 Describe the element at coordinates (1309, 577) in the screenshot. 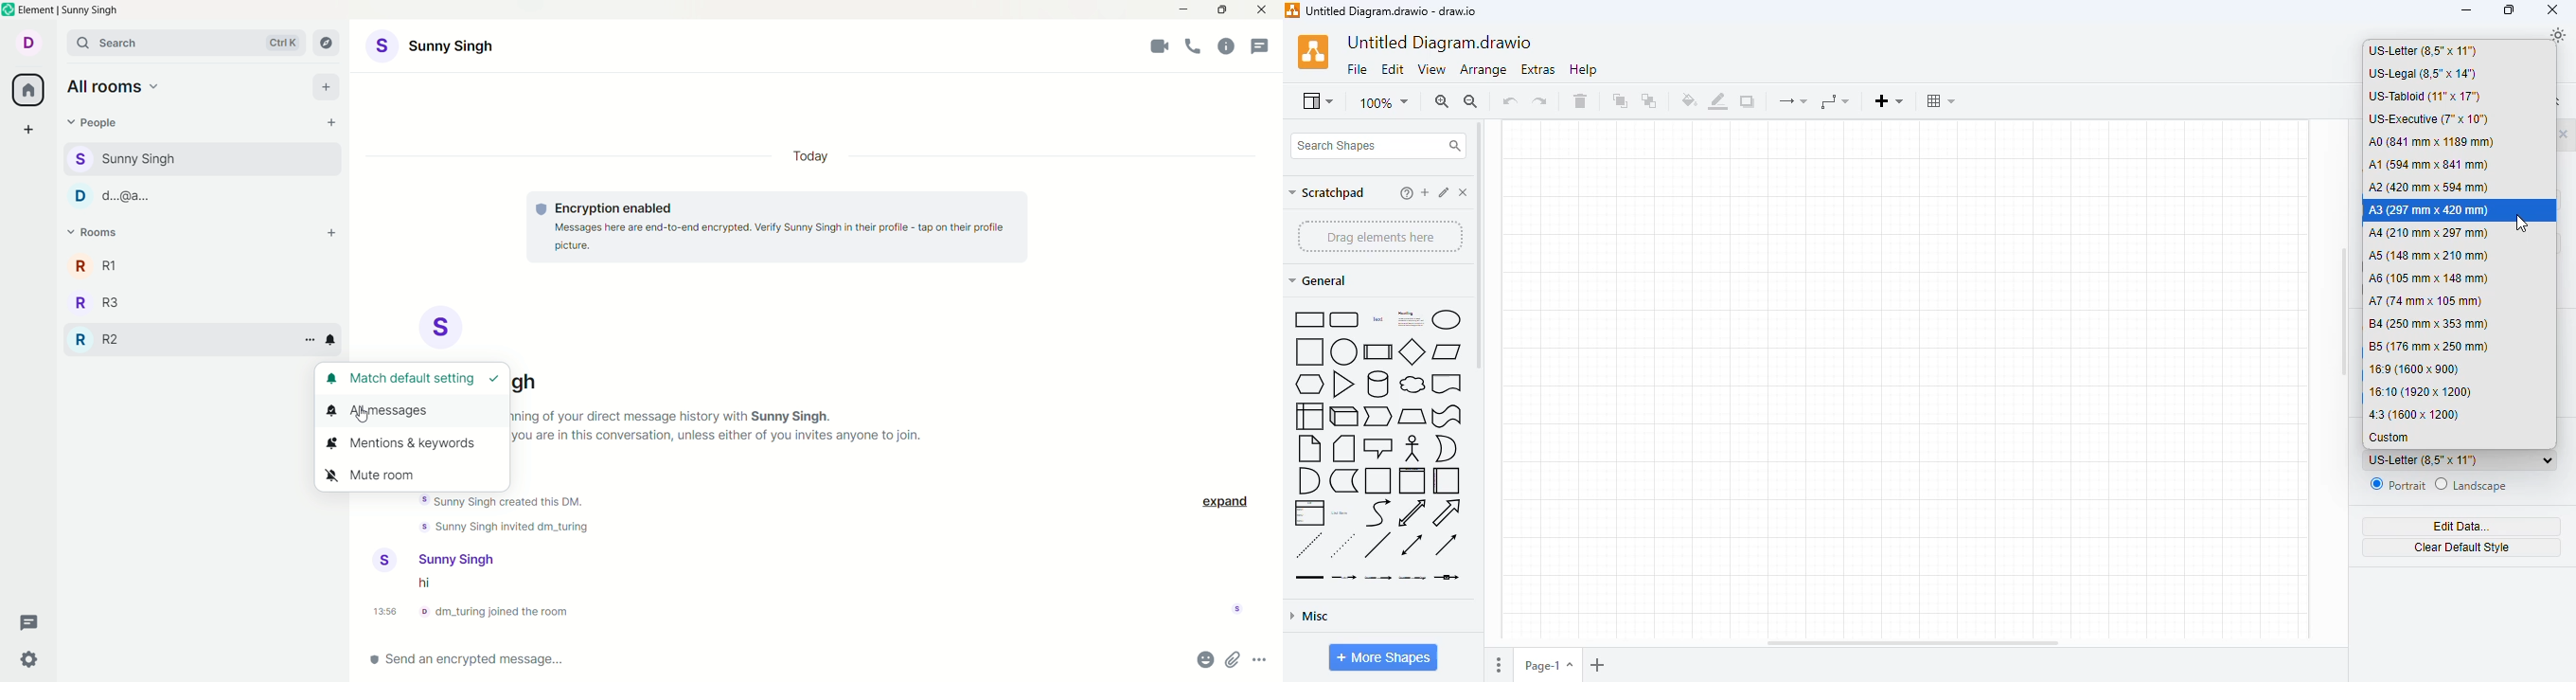

I see `link` at that location.